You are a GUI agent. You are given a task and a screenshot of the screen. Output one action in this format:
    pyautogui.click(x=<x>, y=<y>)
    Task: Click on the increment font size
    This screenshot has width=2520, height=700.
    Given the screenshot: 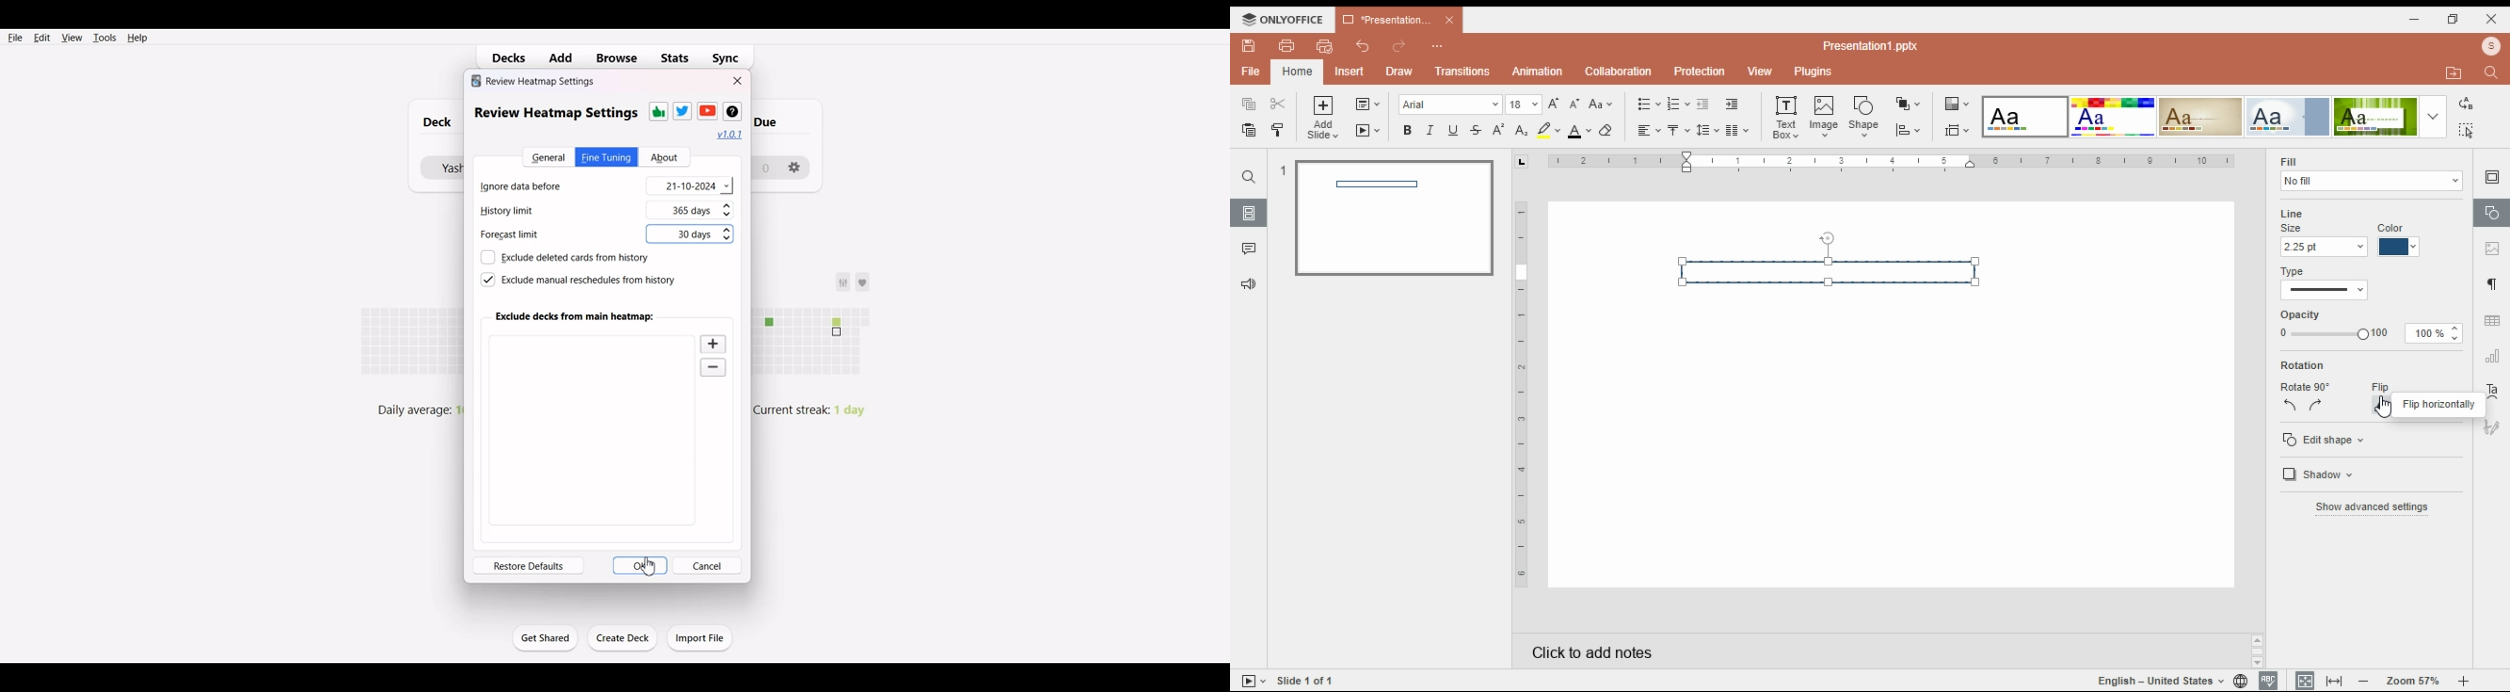 What is the action you would take?
    pyautogui.click(x=1555, y=102)
    